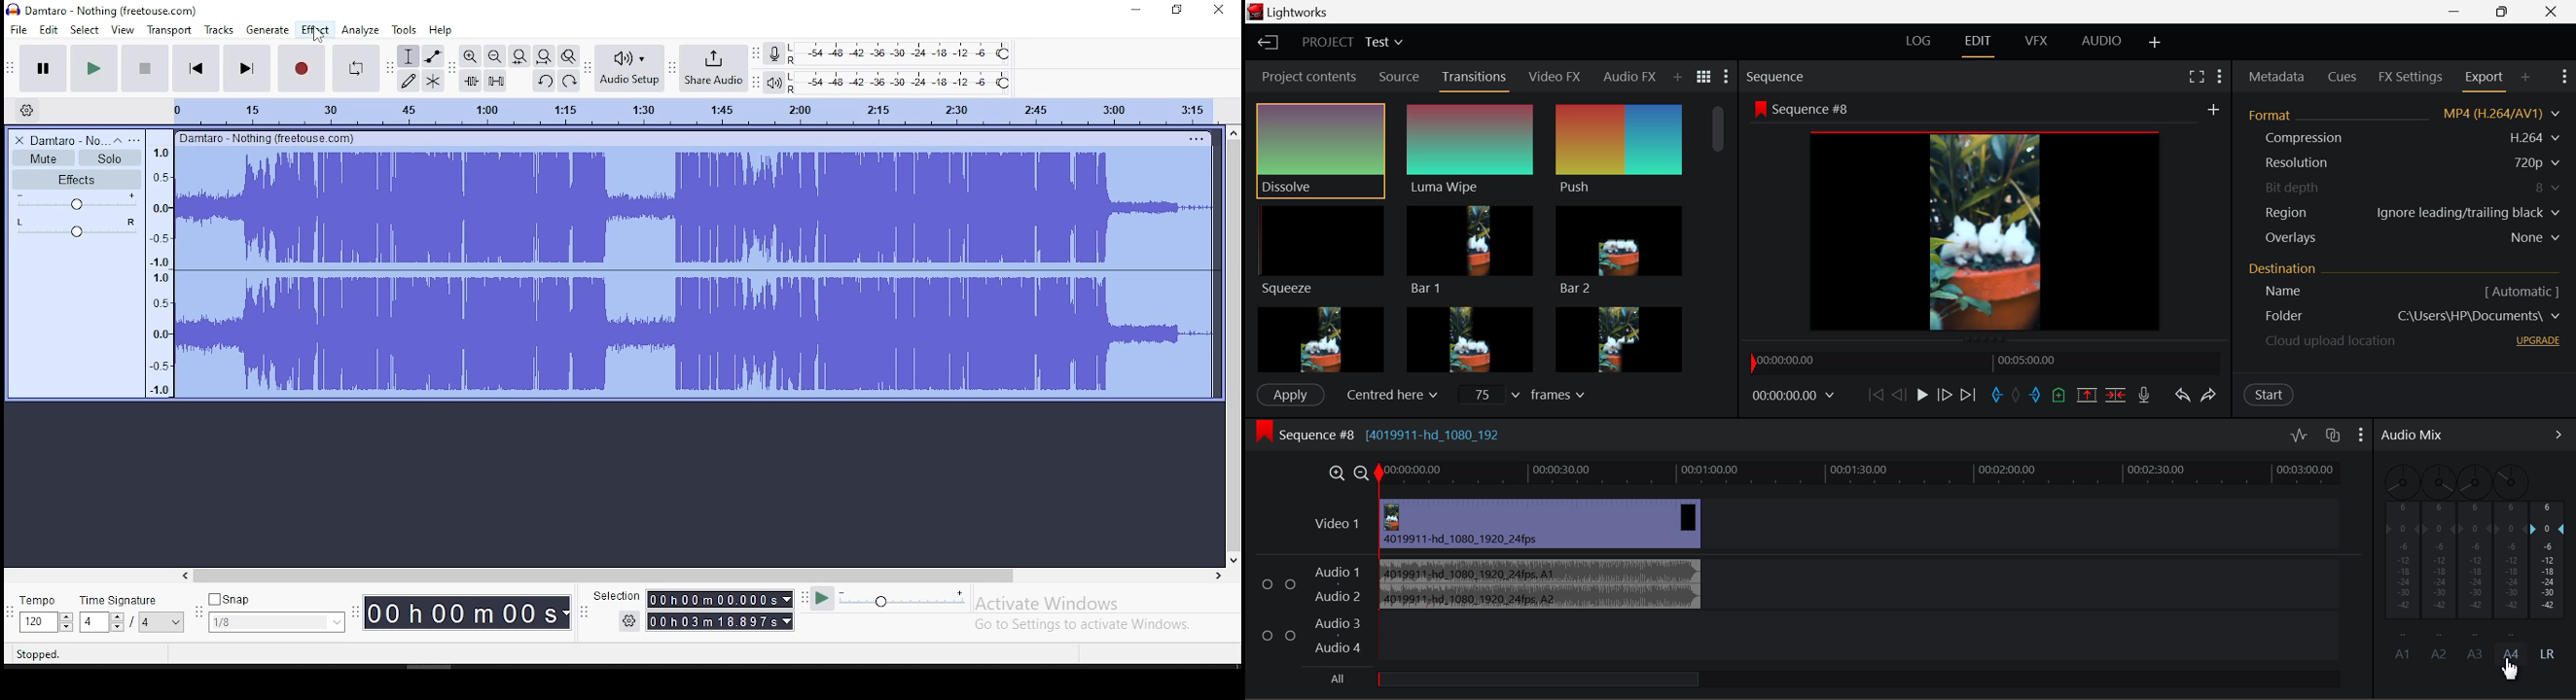 The height and width of the screenshot is (700, 2576). What do you see at coordinates (86, 29) in the screenshot?
I see `select` at bounding box center [86, 29].